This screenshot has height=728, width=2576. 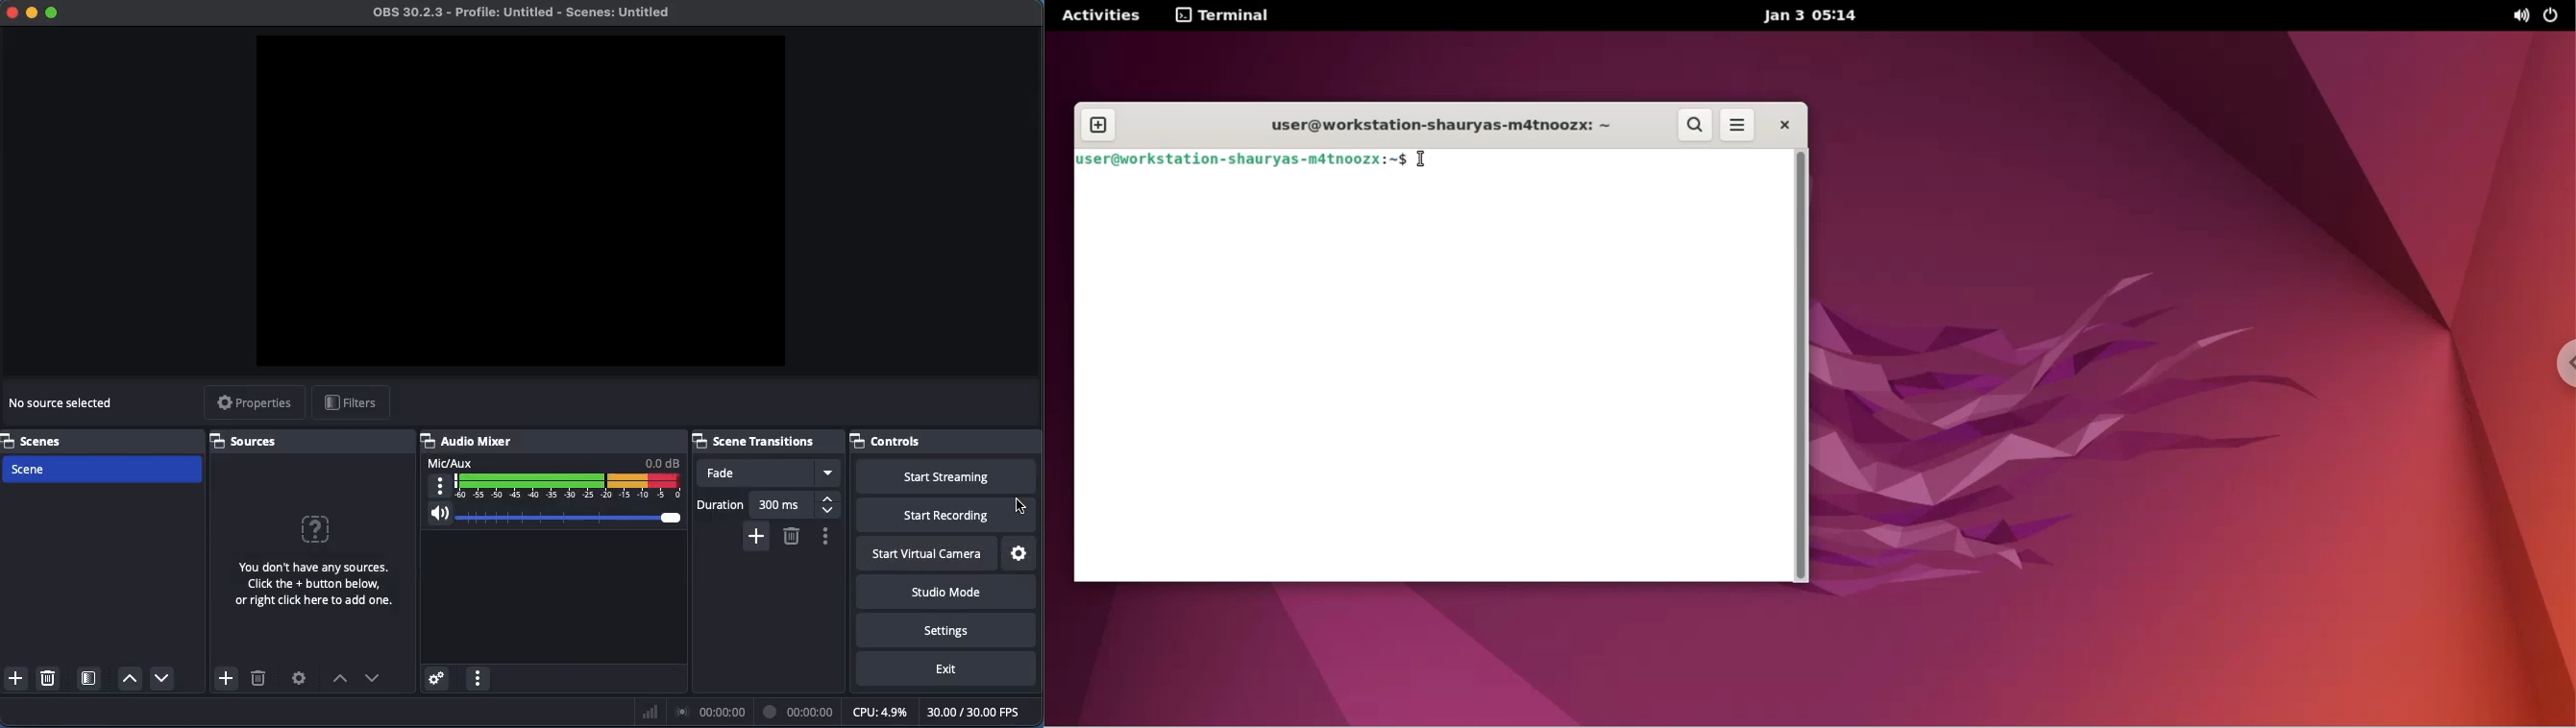 I want to click on Move up, so click(x=130, y=679).